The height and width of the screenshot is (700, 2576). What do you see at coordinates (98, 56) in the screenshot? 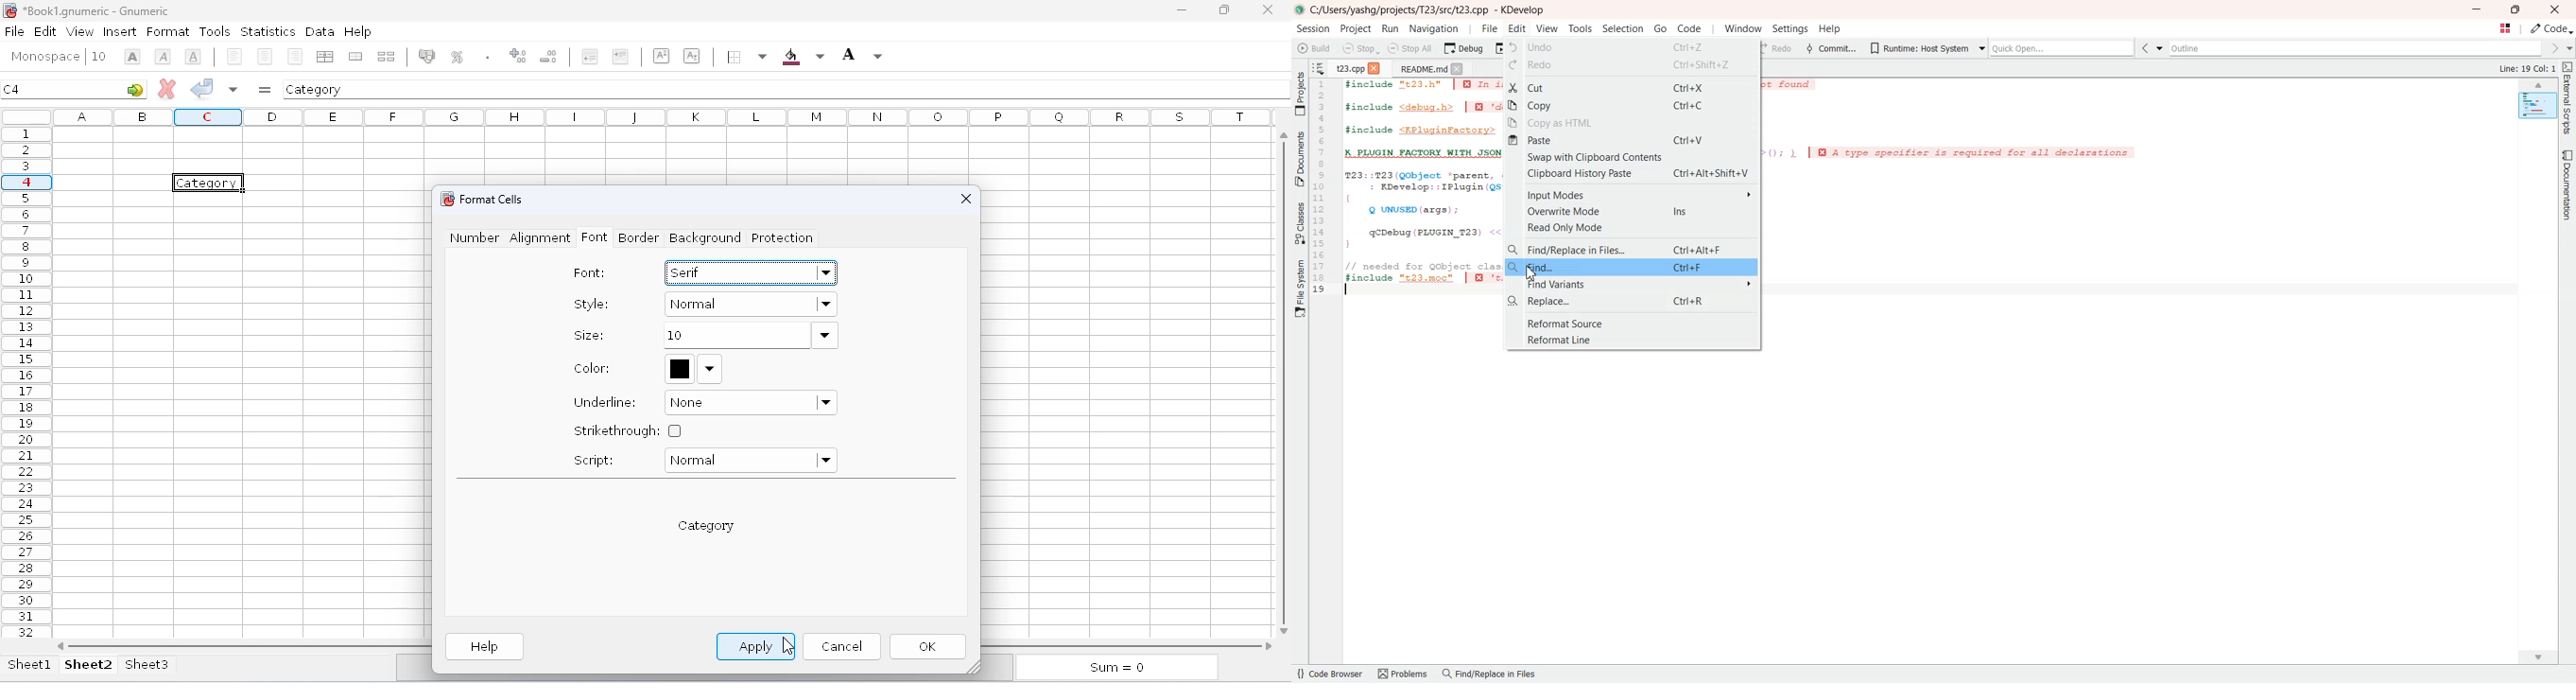
I see `font size` at bounding box center [98, 56].